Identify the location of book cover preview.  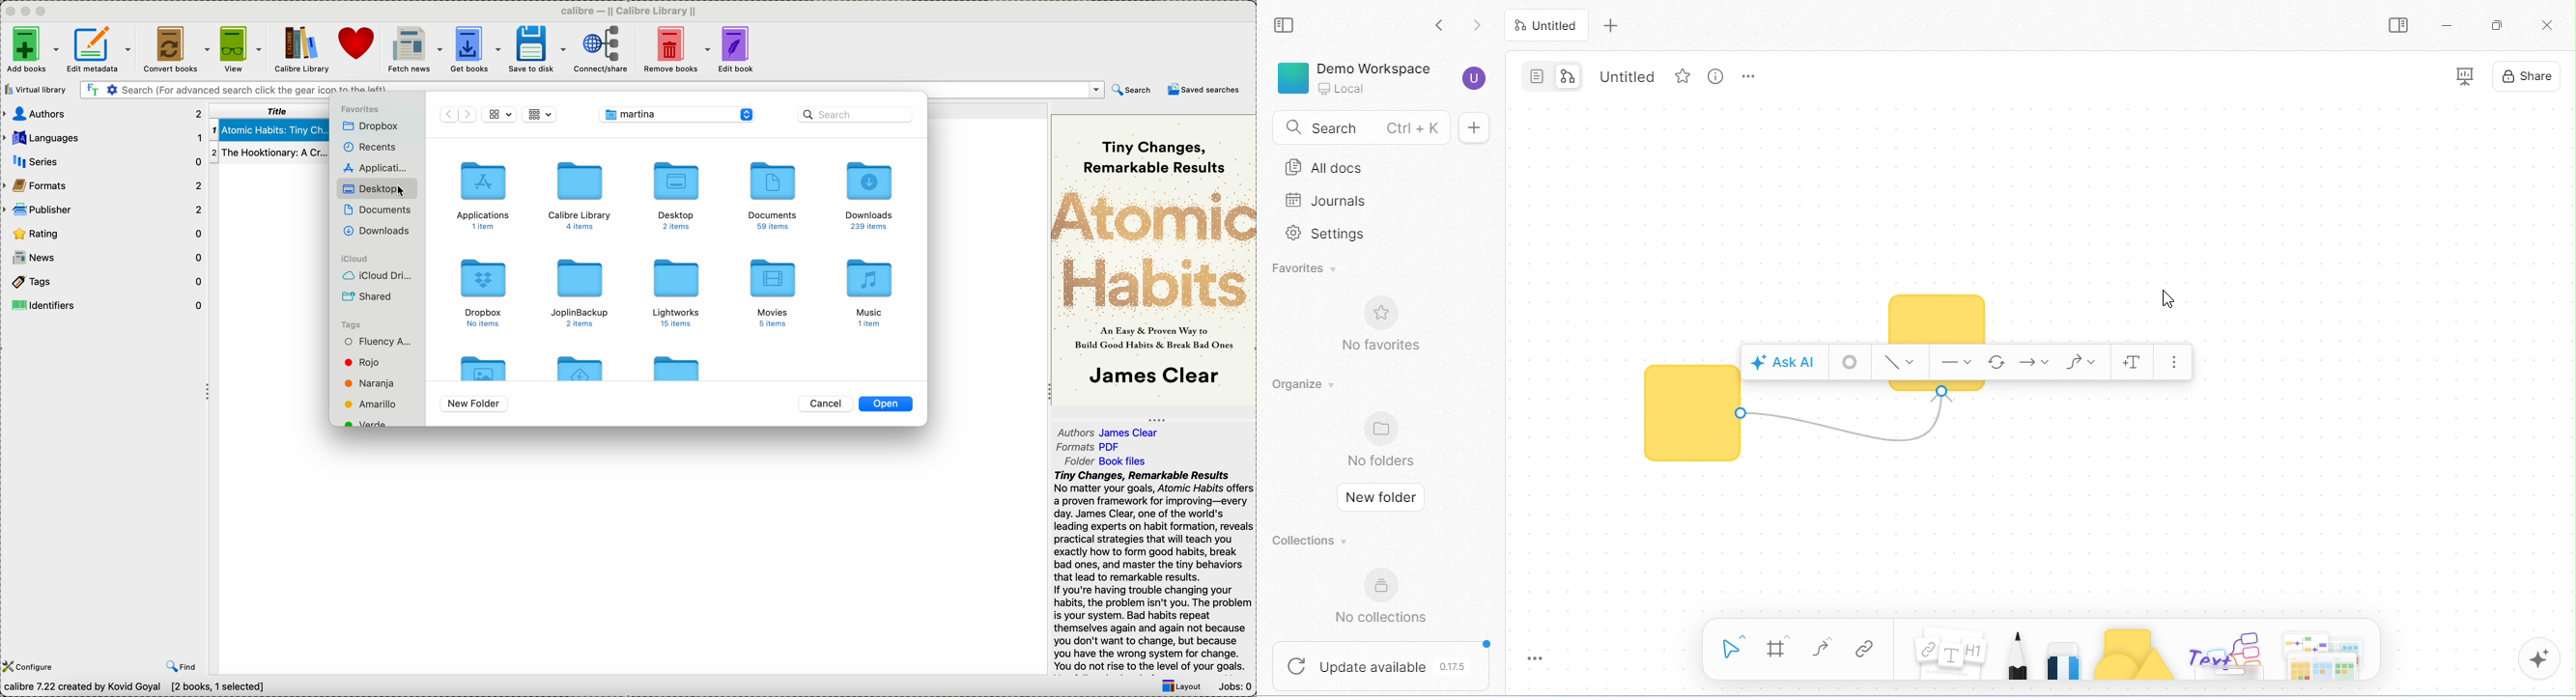
(1154, 259).